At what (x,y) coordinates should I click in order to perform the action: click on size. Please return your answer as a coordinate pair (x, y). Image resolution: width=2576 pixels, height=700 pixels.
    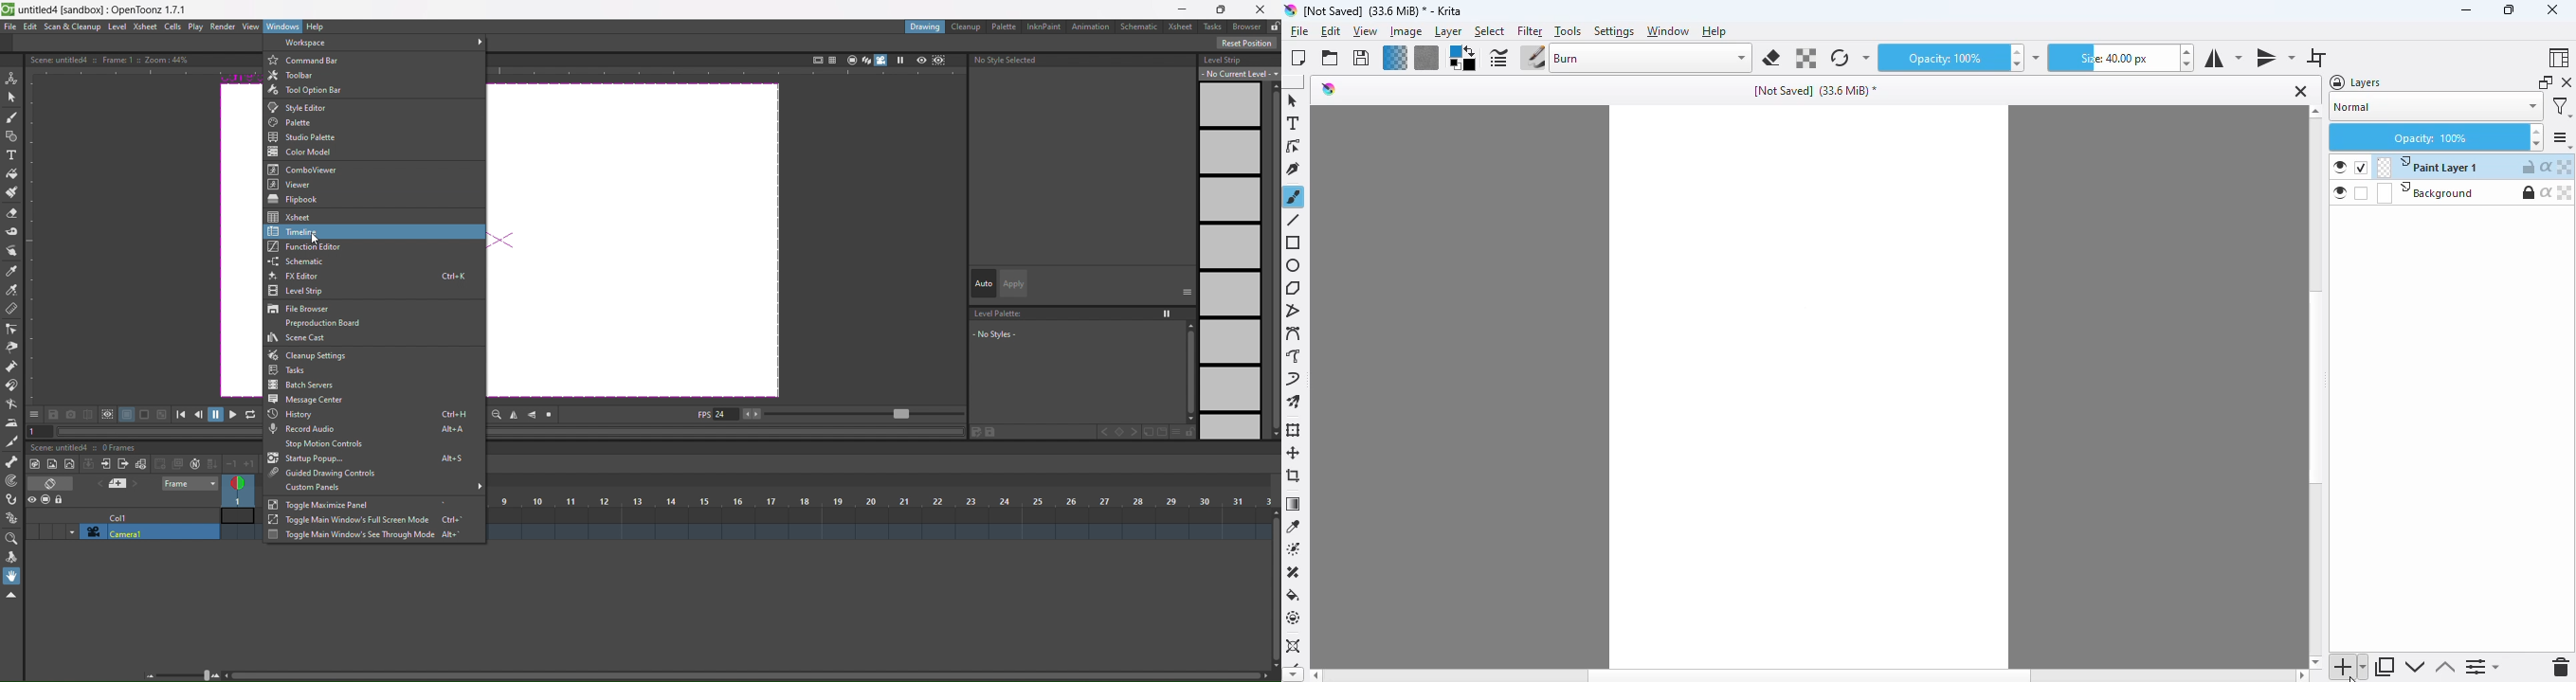
    Looking at the image, I should click on (2112, 58).